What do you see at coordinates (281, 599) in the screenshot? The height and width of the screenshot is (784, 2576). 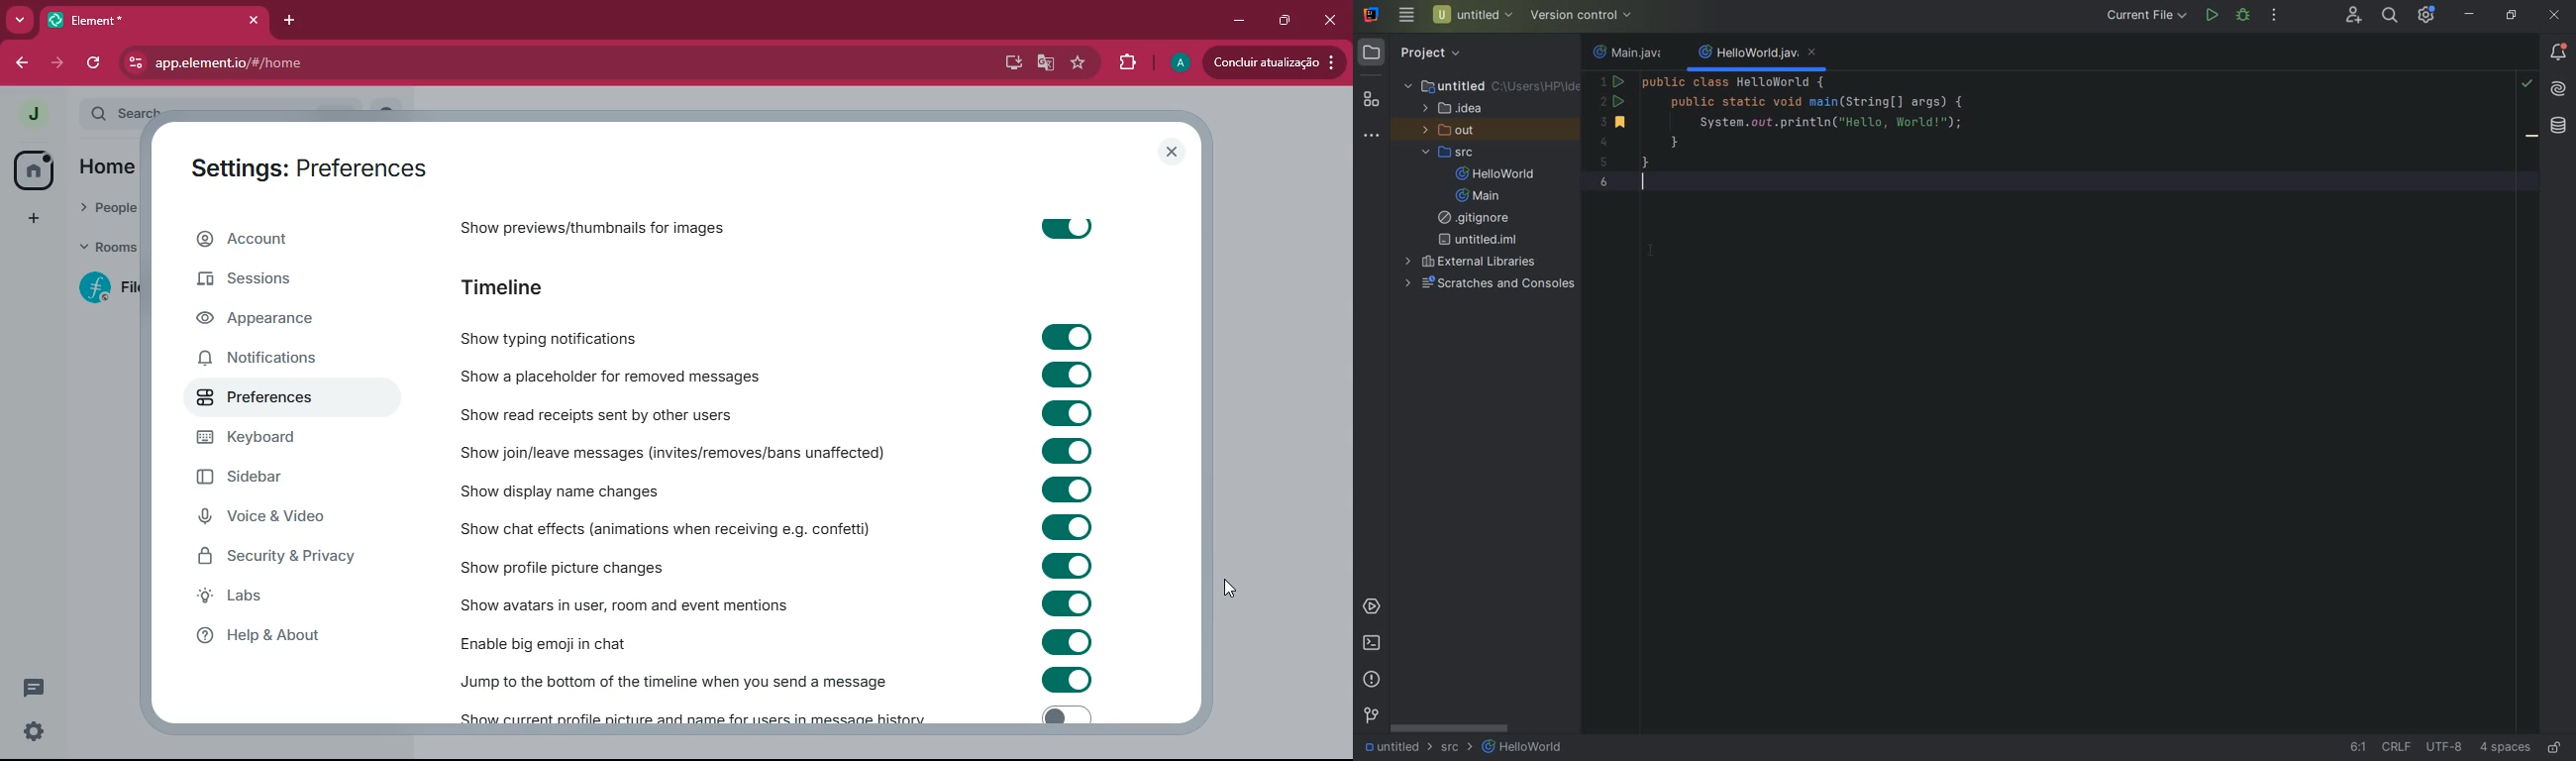 I see `labs` at bounding box center [281, 599].